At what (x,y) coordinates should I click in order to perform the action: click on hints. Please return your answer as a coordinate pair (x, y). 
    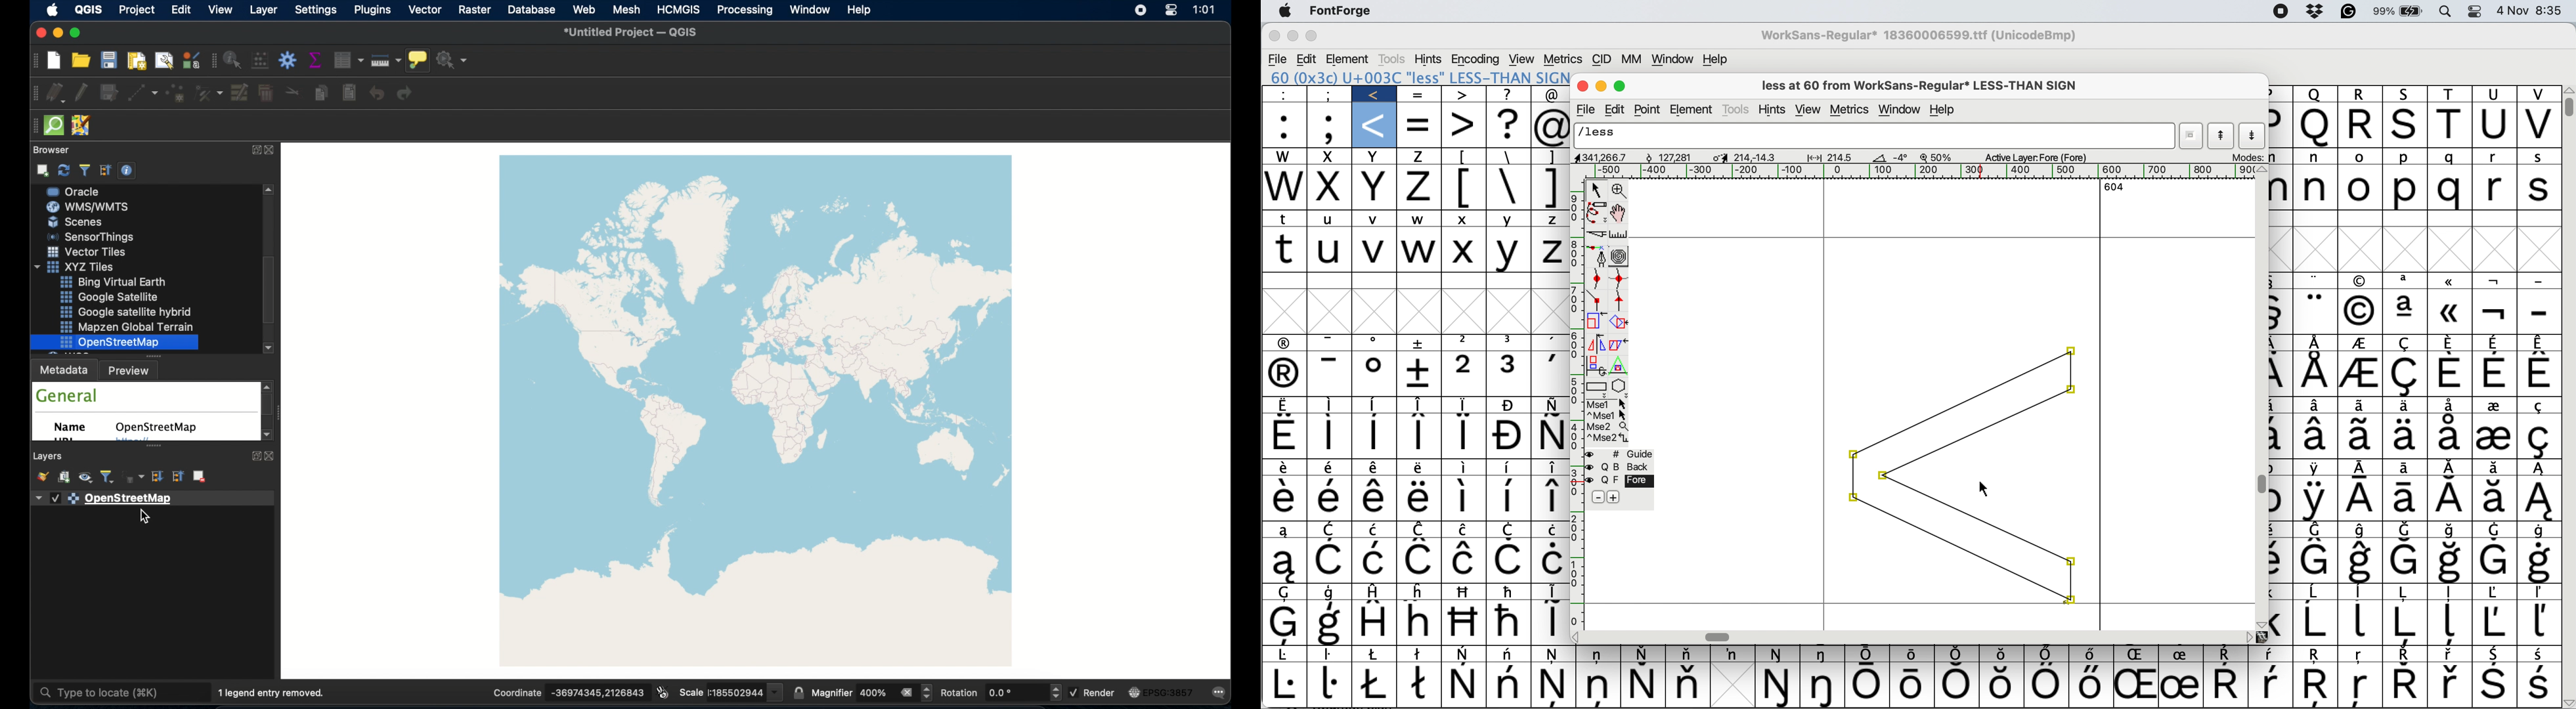
    Looking at the image, I should click on (1772, 109).